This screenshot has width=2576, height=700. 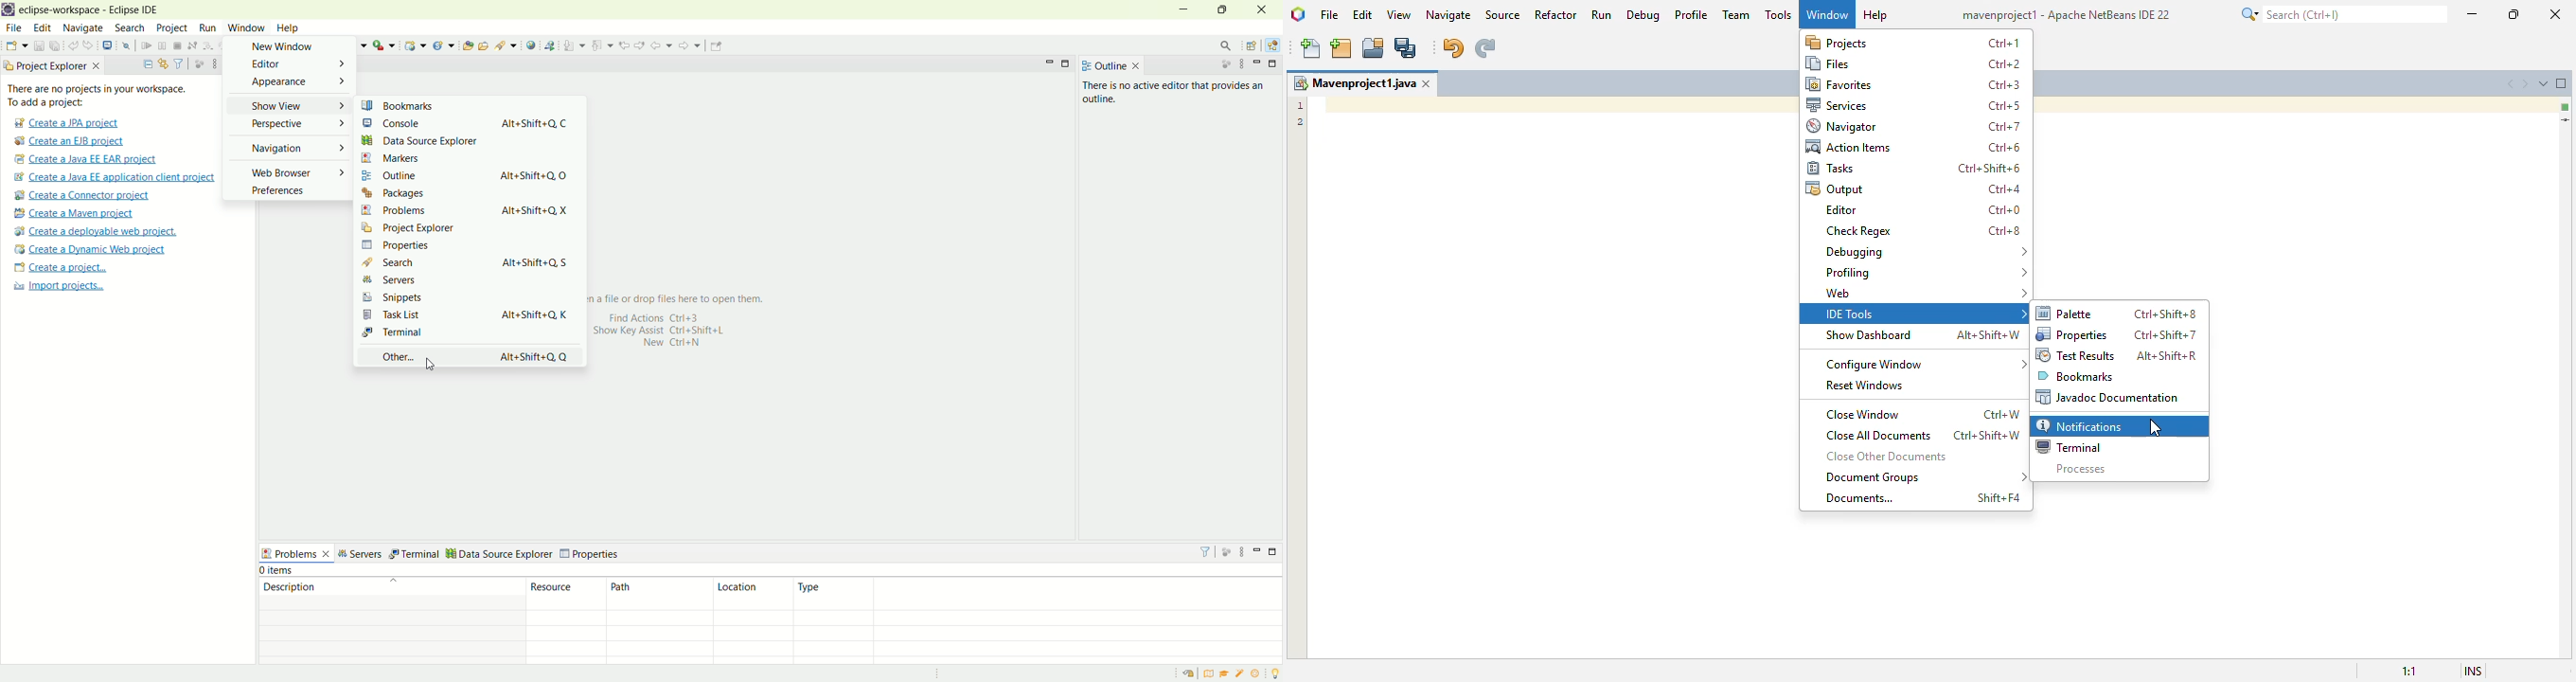 What do you see at coordinates (51, 66) in the screenshot?
I see `project explorer` at bounding box center [51, 66].